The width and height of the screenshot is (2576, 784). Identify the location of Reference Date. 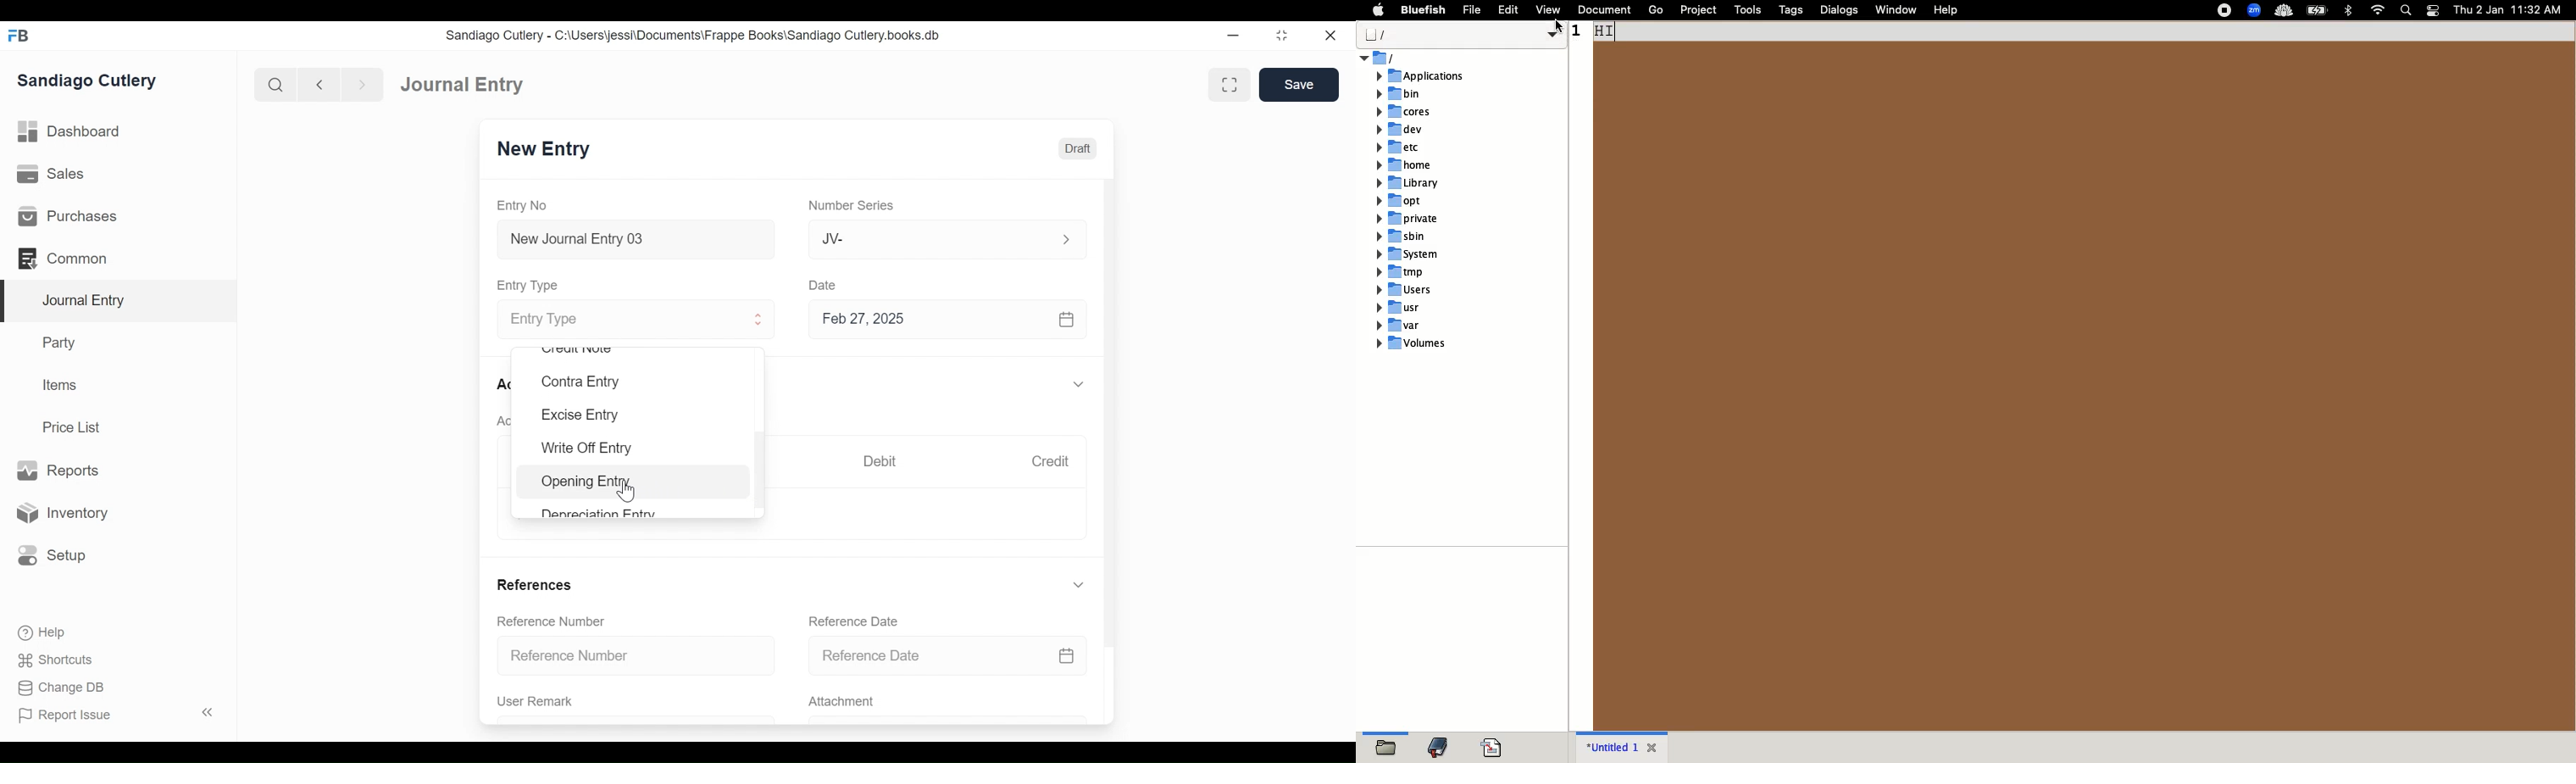
(958, 655).